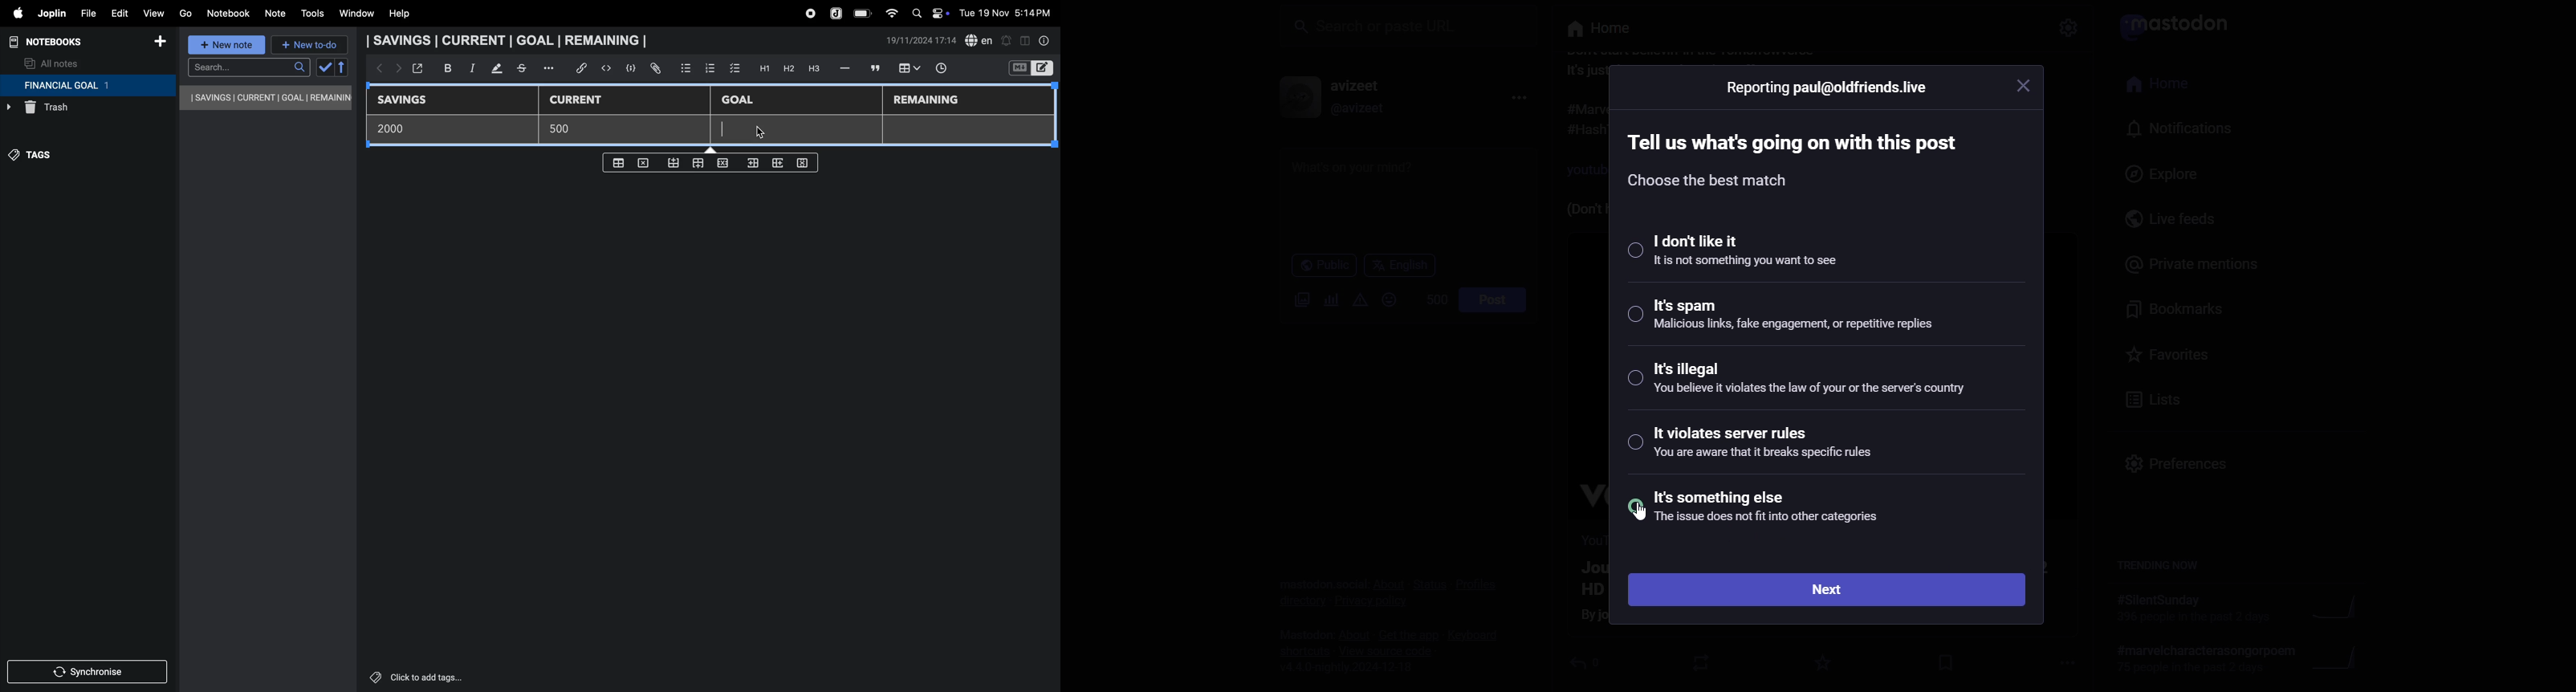 Image resolution: width=2576 pixels, height=700 pixels. What do you see at coordinates (788, 68) in the screenshot?
I see `h2` at bounding box center [788, 68].